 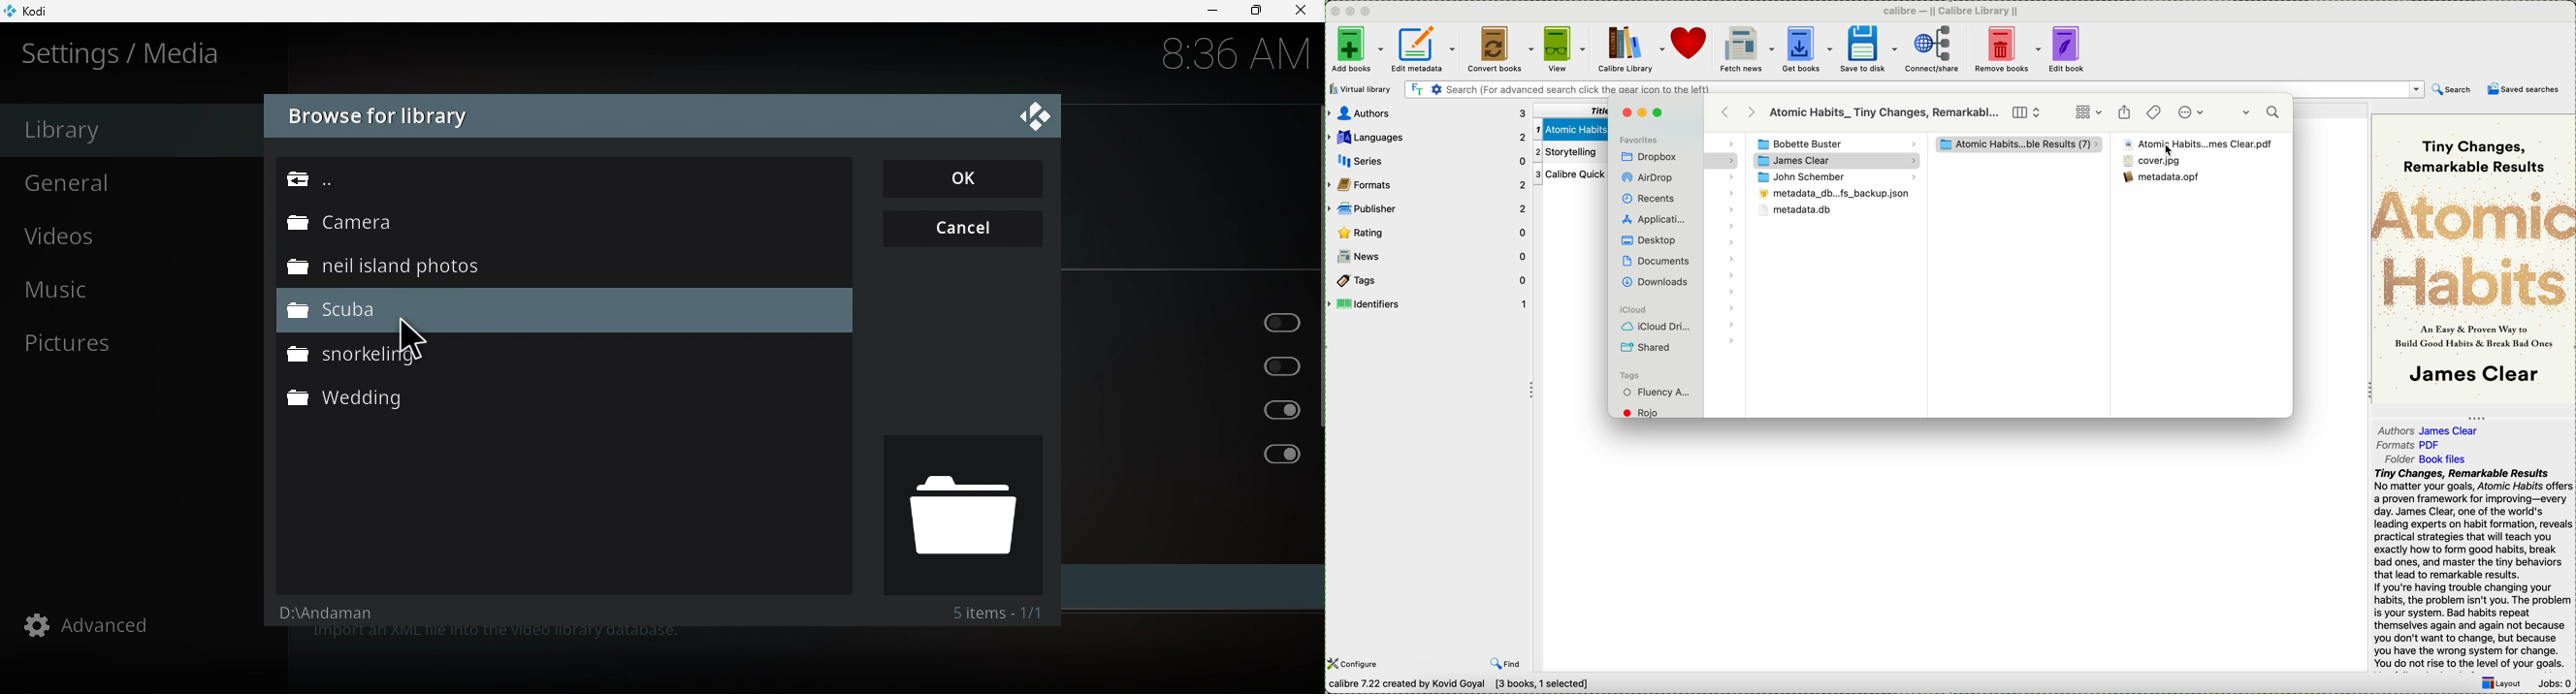 What do you see at coordinates (1205, 12) in the screenshot?
I see `Minimize` at bounding box center [1205, 12].